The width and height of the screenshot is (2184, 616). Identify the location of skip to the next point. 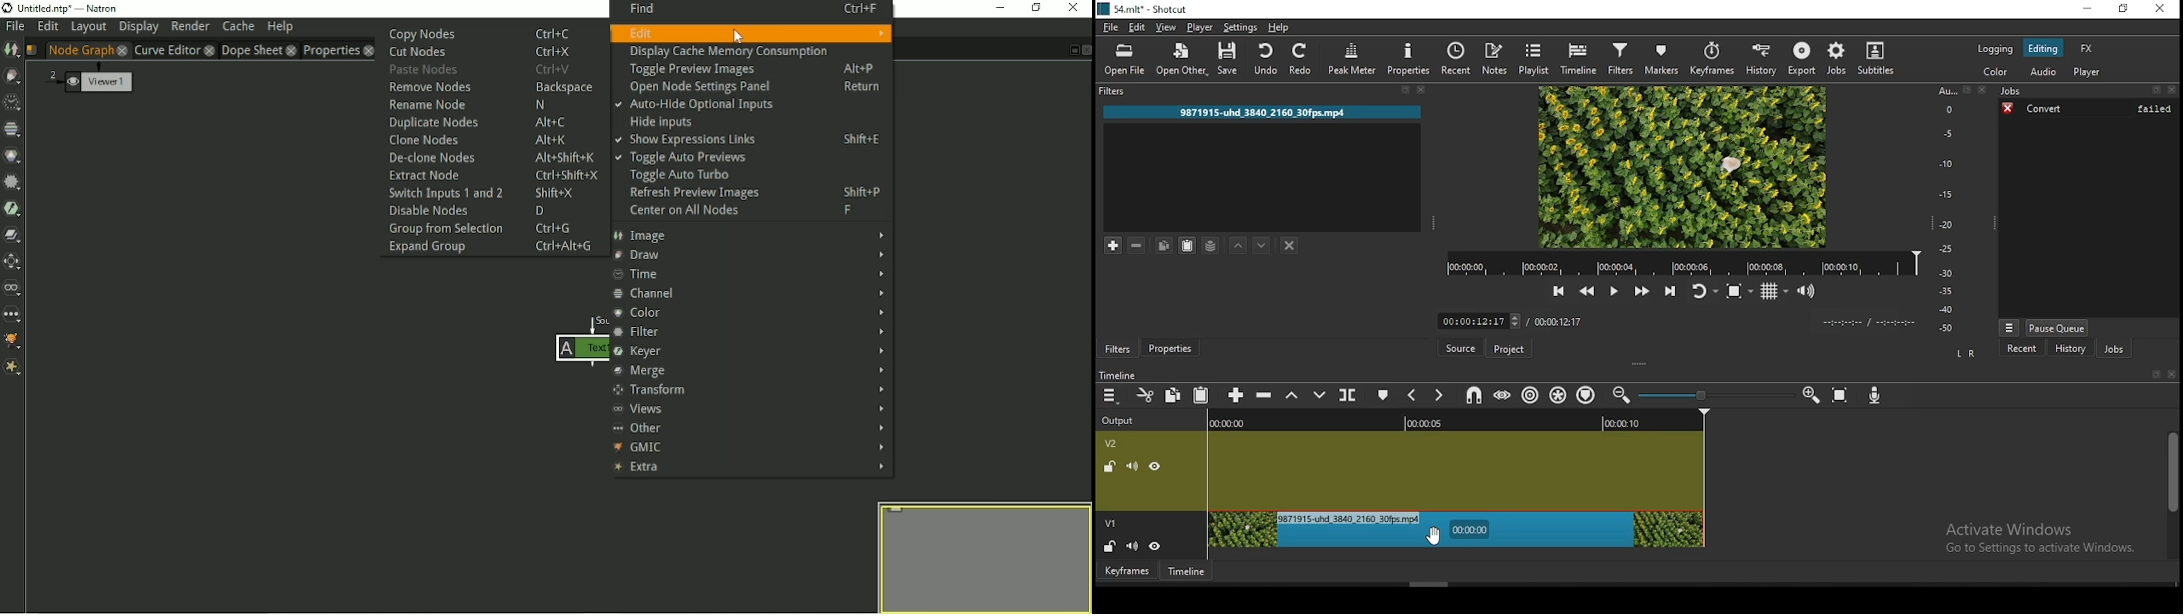
(1674, 293).